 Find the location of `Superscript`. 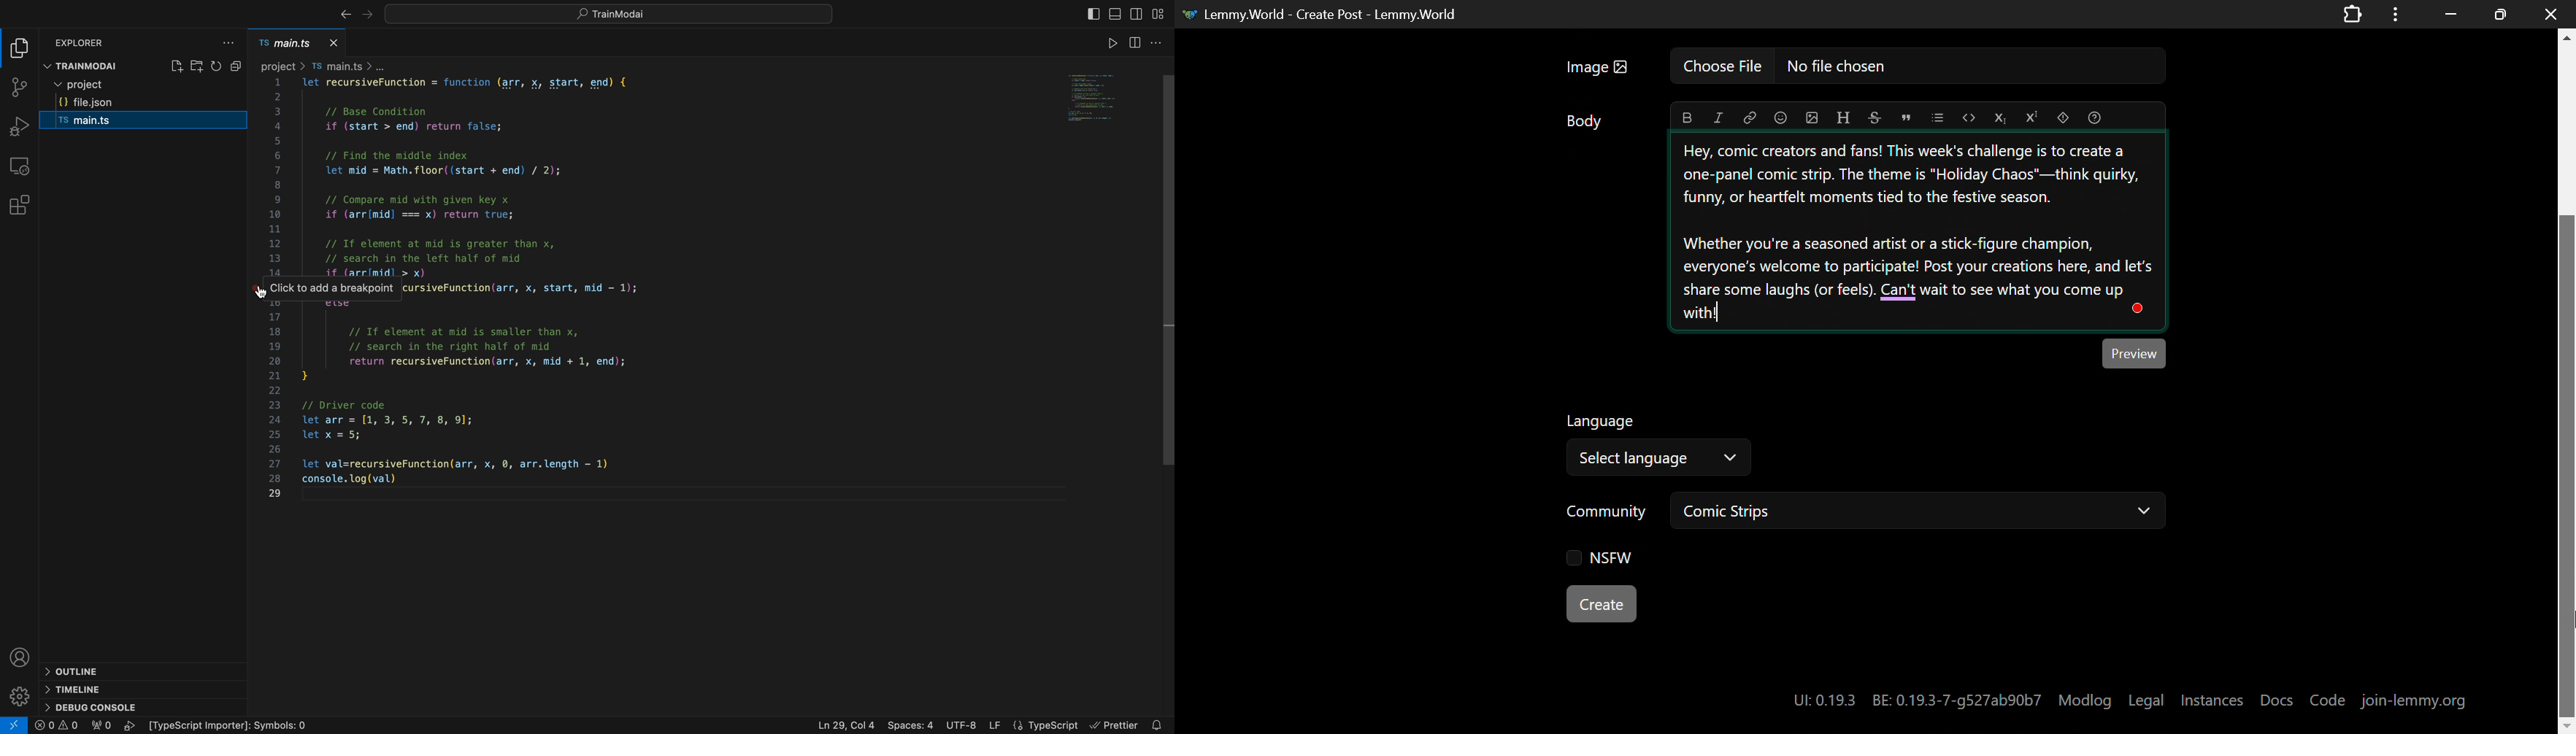

Superscript is located at coordinates (2032, 116).